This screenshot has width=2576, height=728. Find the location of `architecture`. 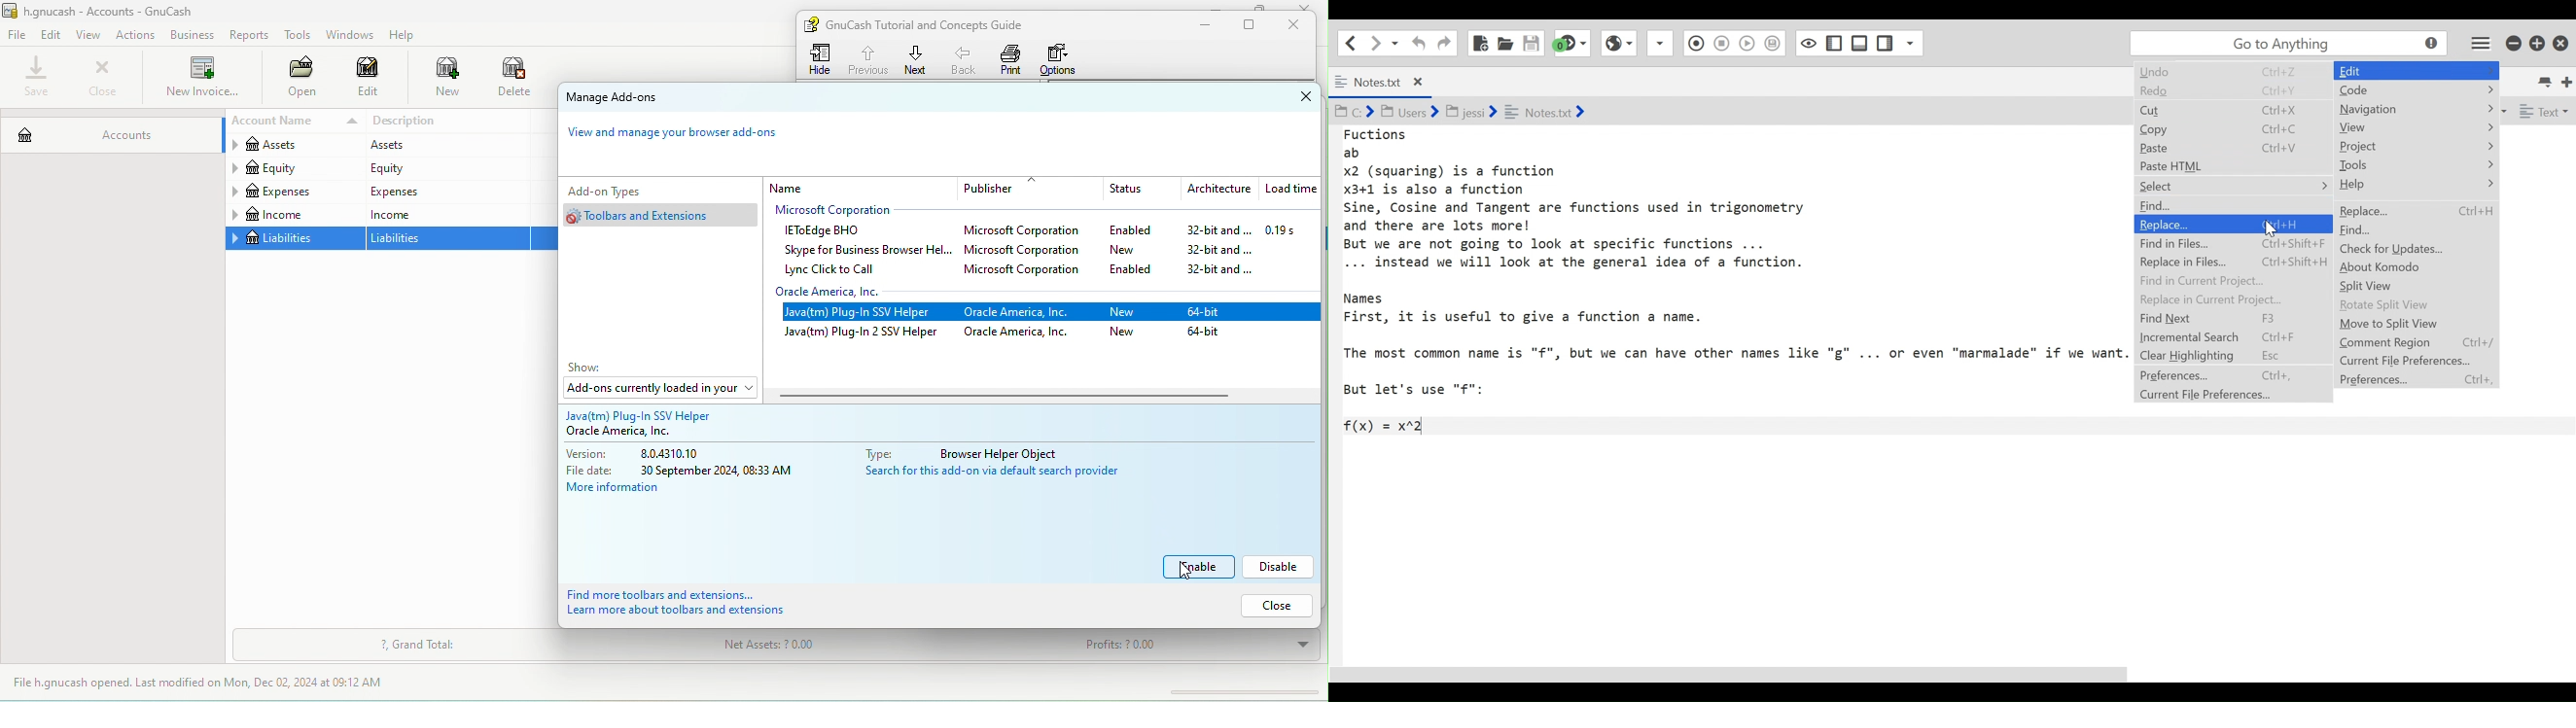

architecture is located at coordinates (1217, 190).